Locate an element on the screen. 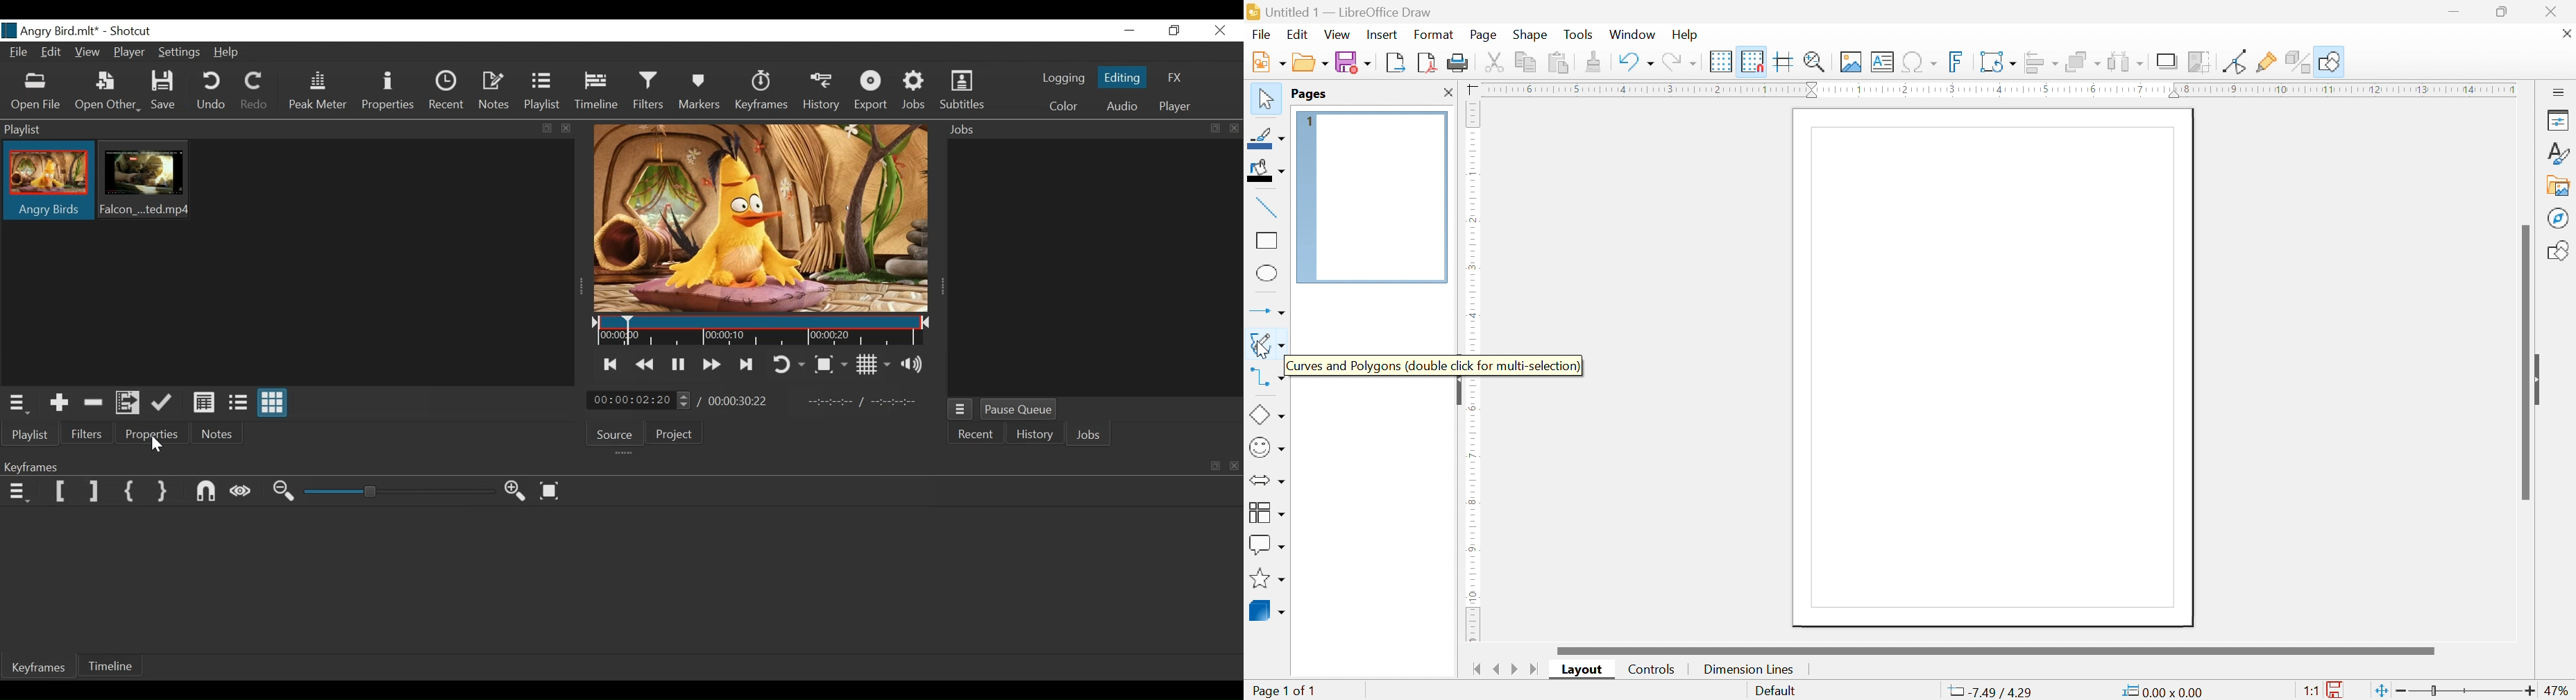 This screenshot has height=700, width=2576. Jobs is located at coordinates (1089, 435).